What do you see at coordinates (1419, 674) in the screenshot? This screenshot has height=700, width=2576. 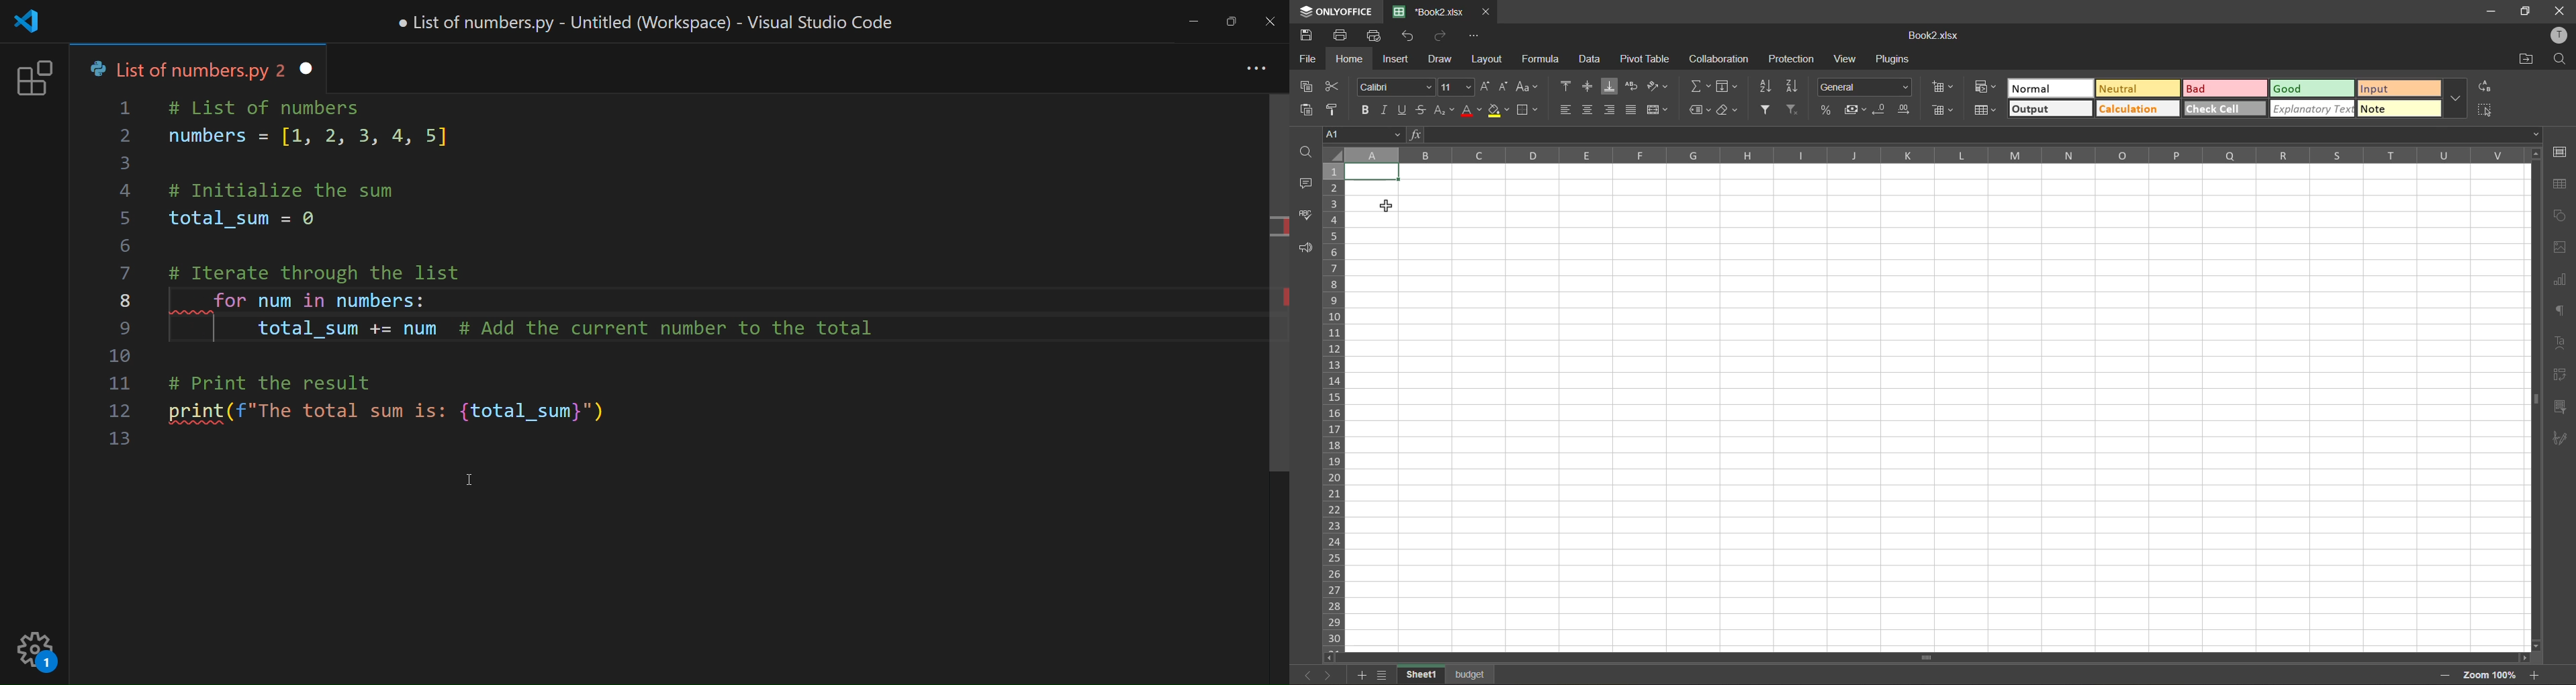 I see `sheet names` at bounding box center [1419, 674].